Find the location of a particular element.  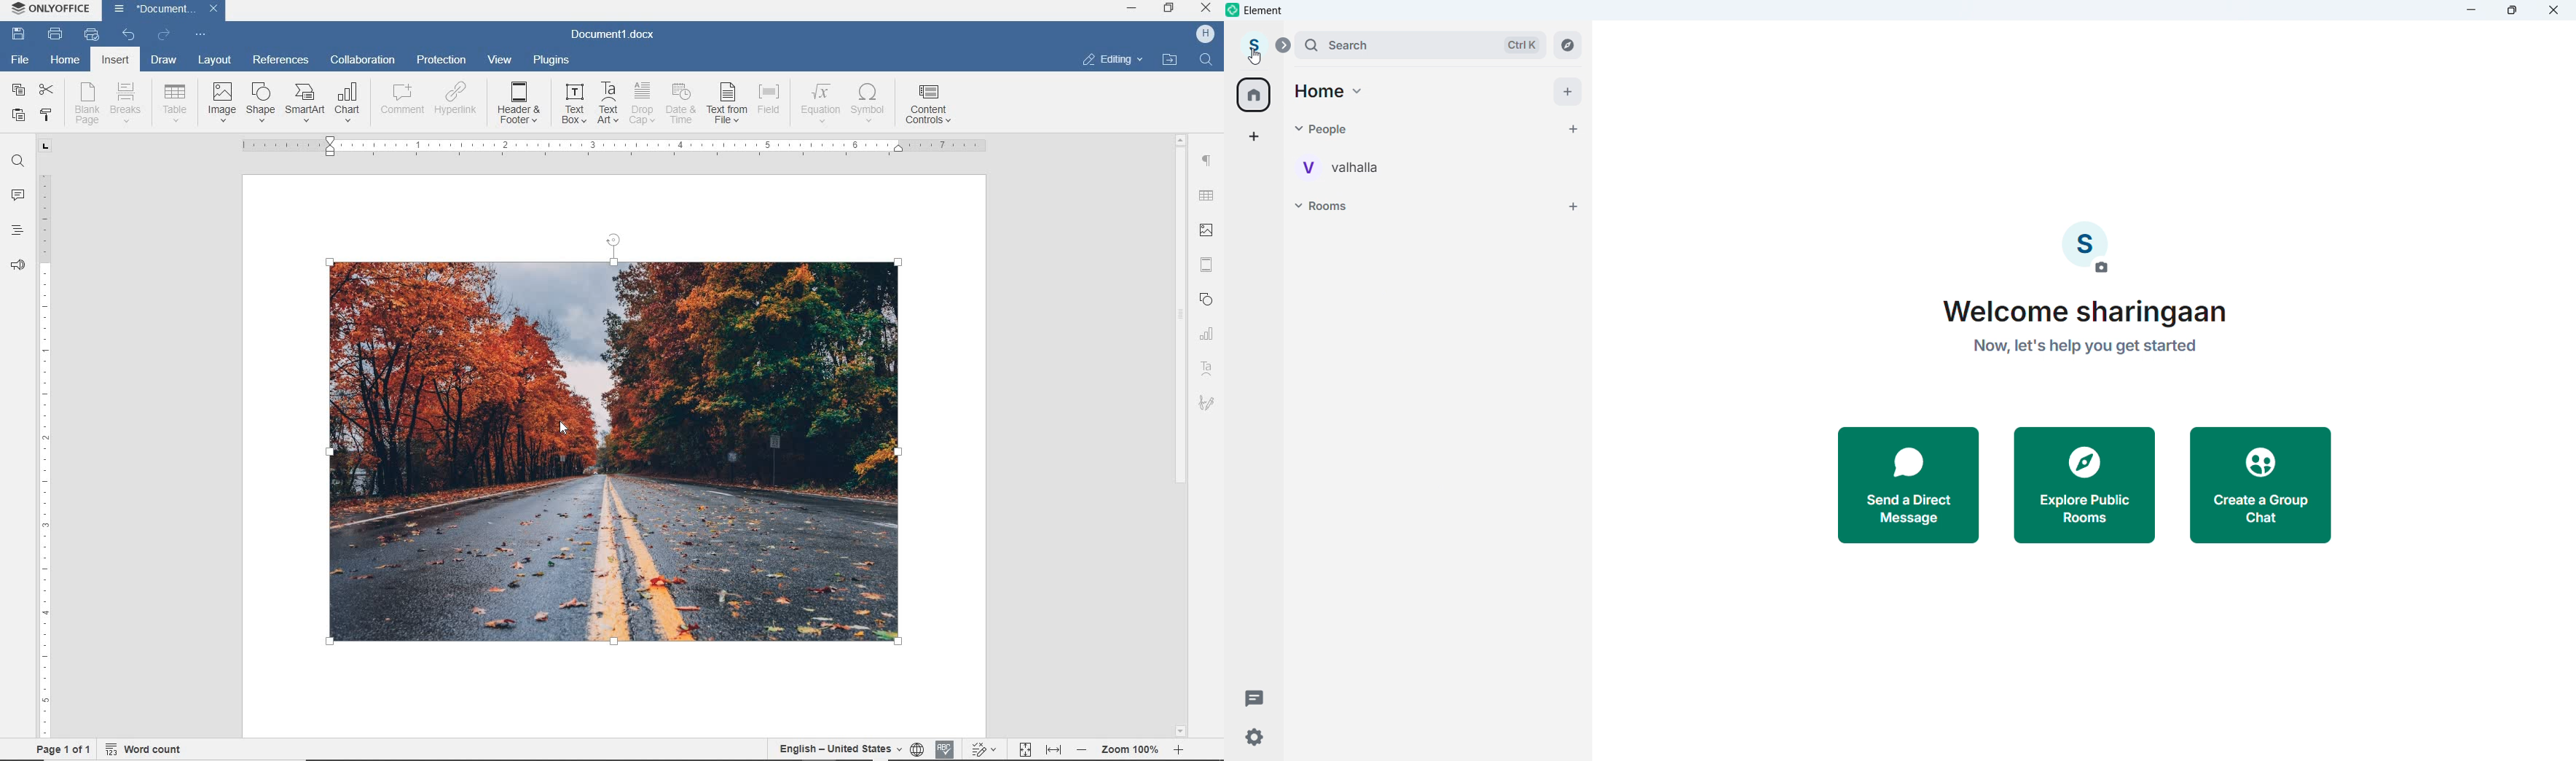

account is located at coordinates (1254, 46).